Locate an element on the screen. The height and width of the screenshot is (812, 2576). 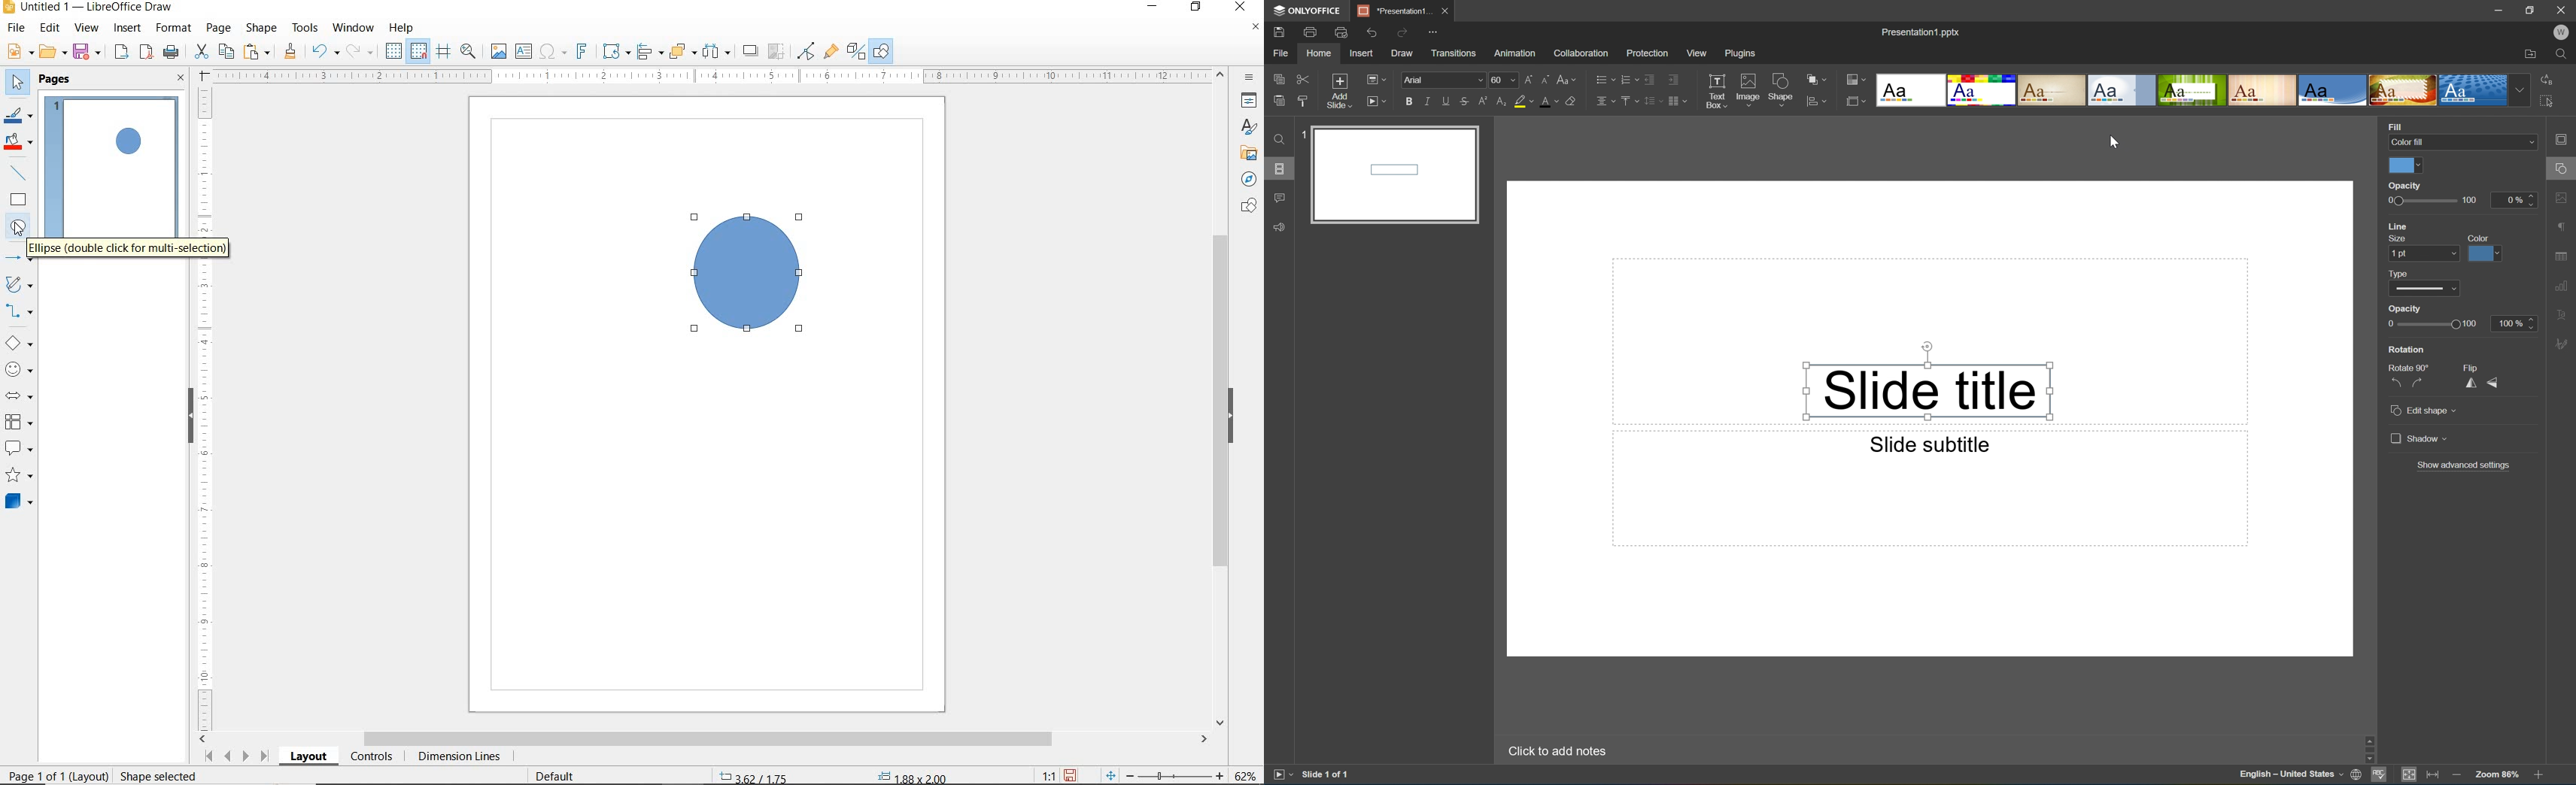
Opacity is located at coordinates (2404, 309).